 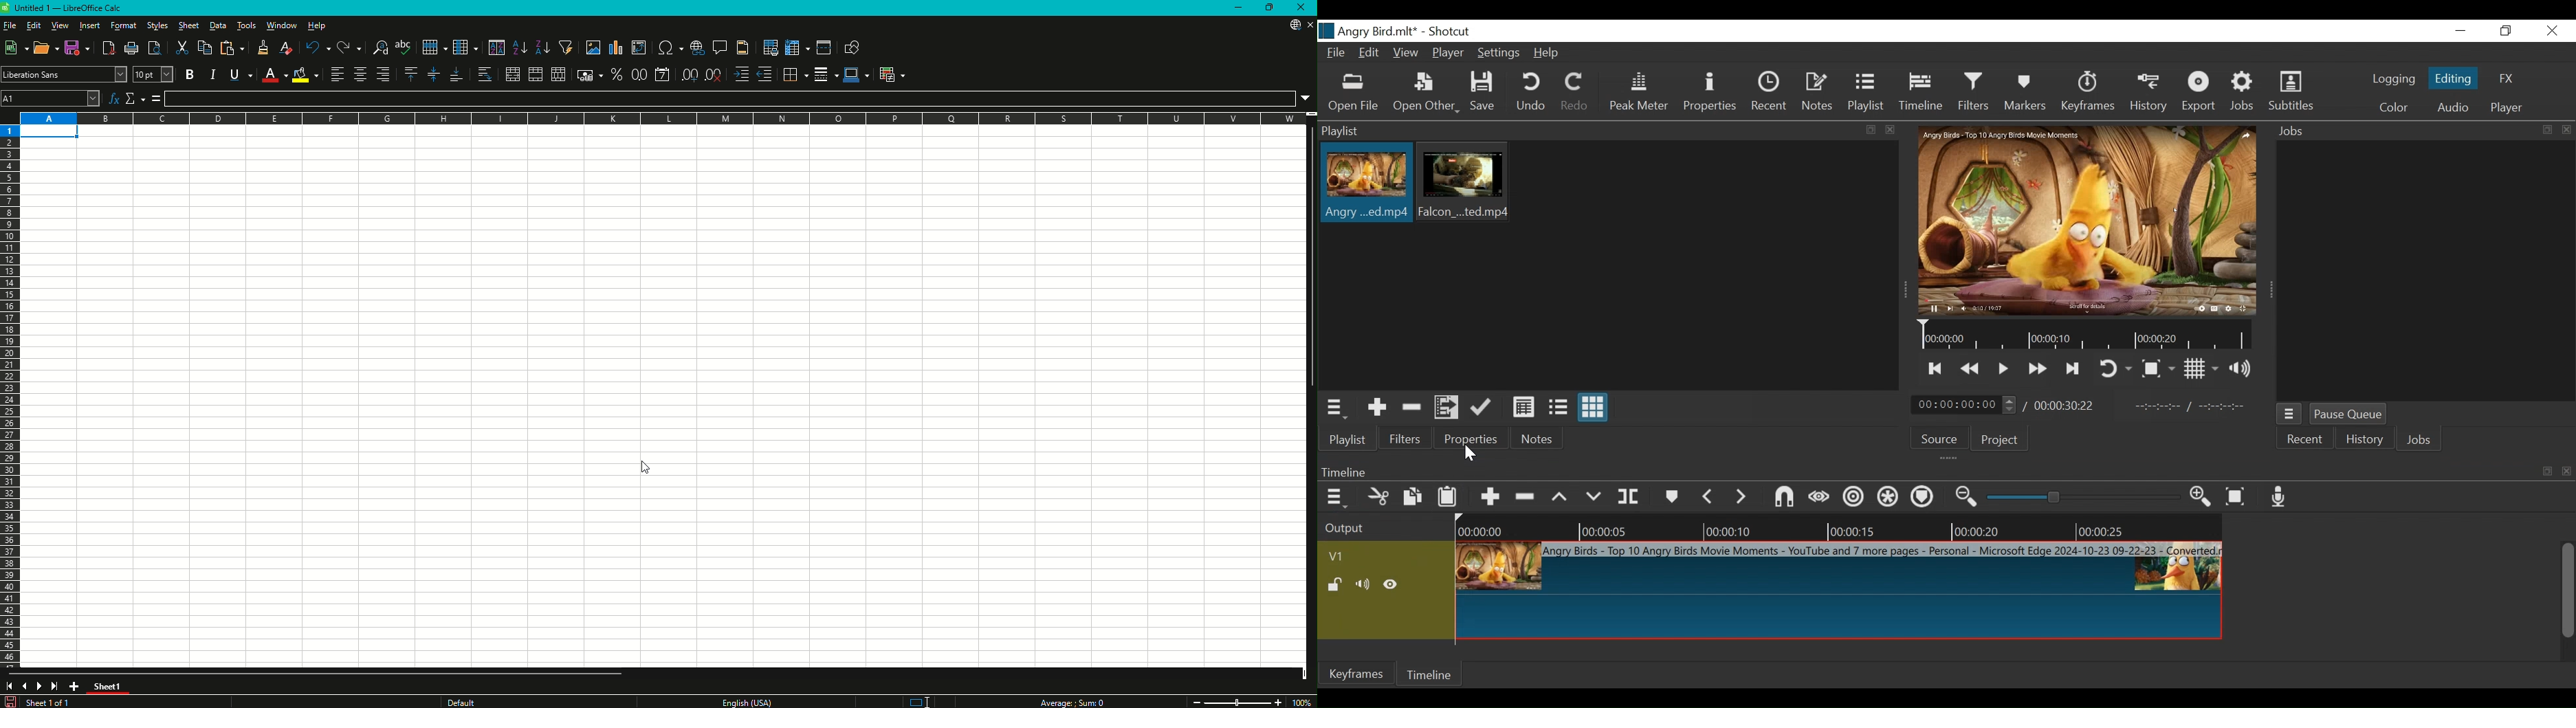 I want to click on Save changes, so click(x=10, y=701).